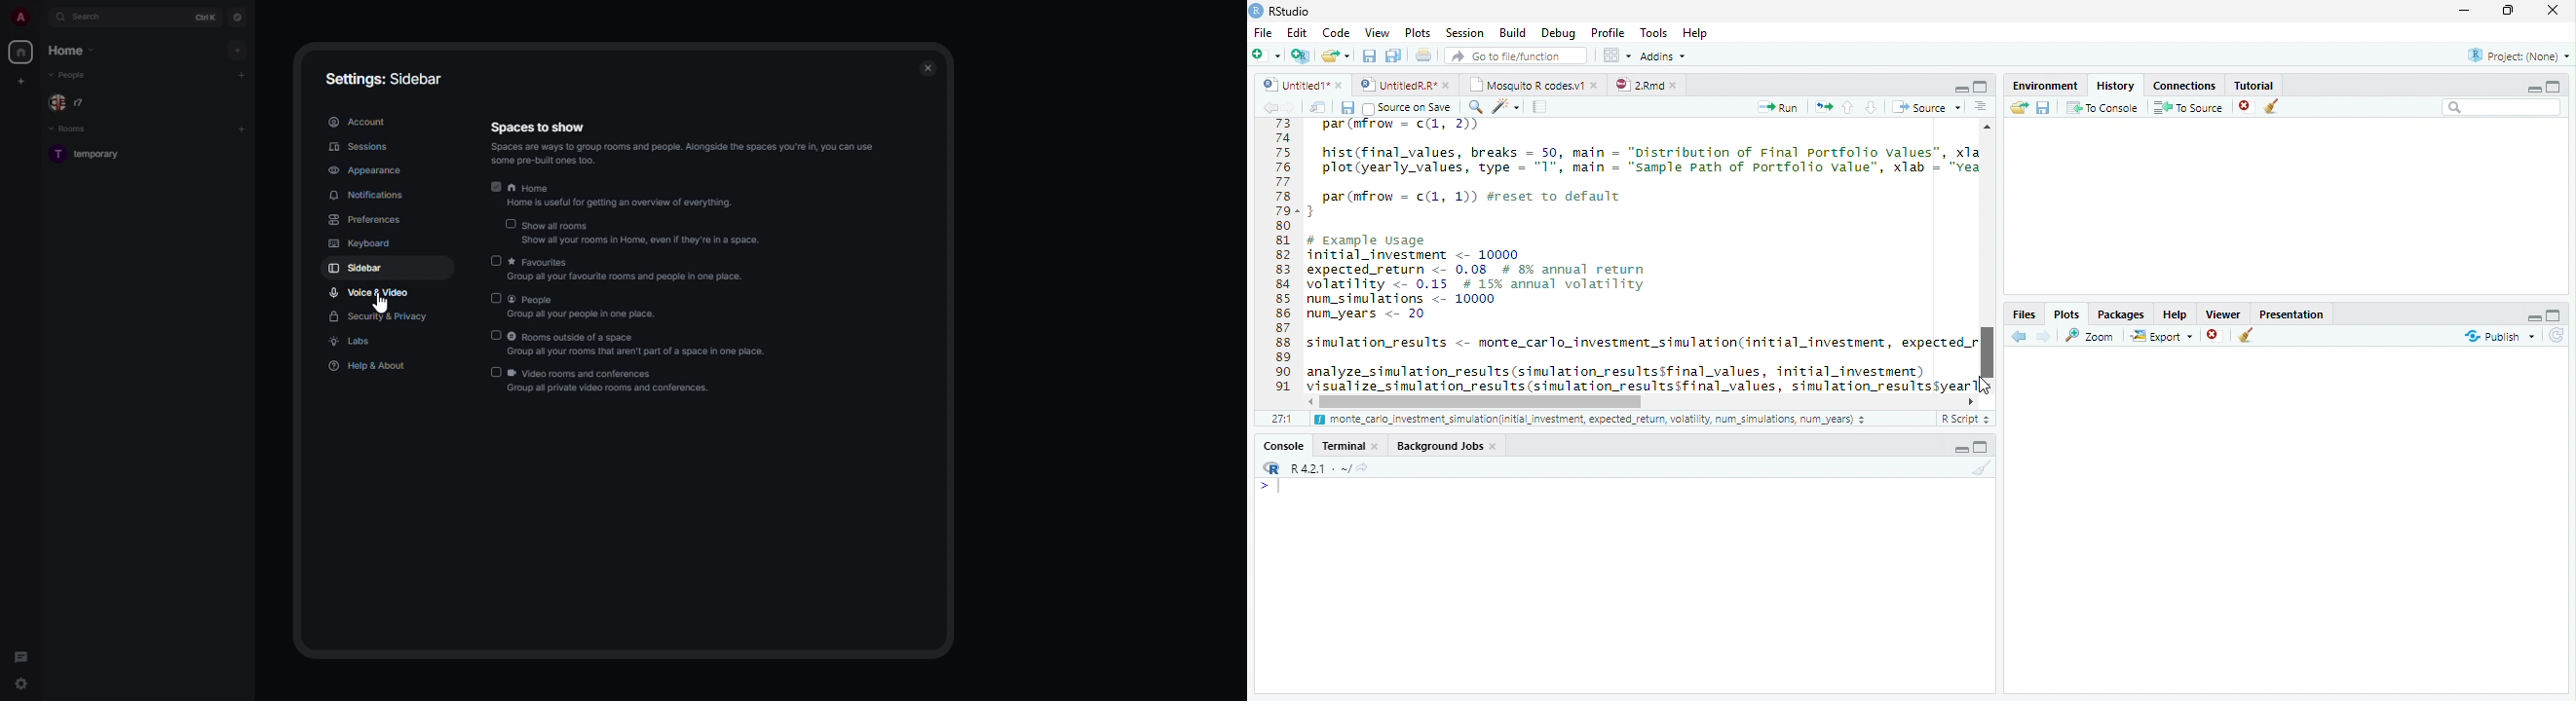  Describe the element at coordinates (2292, 313) in the screenshot. I see `Presentation` at that location.